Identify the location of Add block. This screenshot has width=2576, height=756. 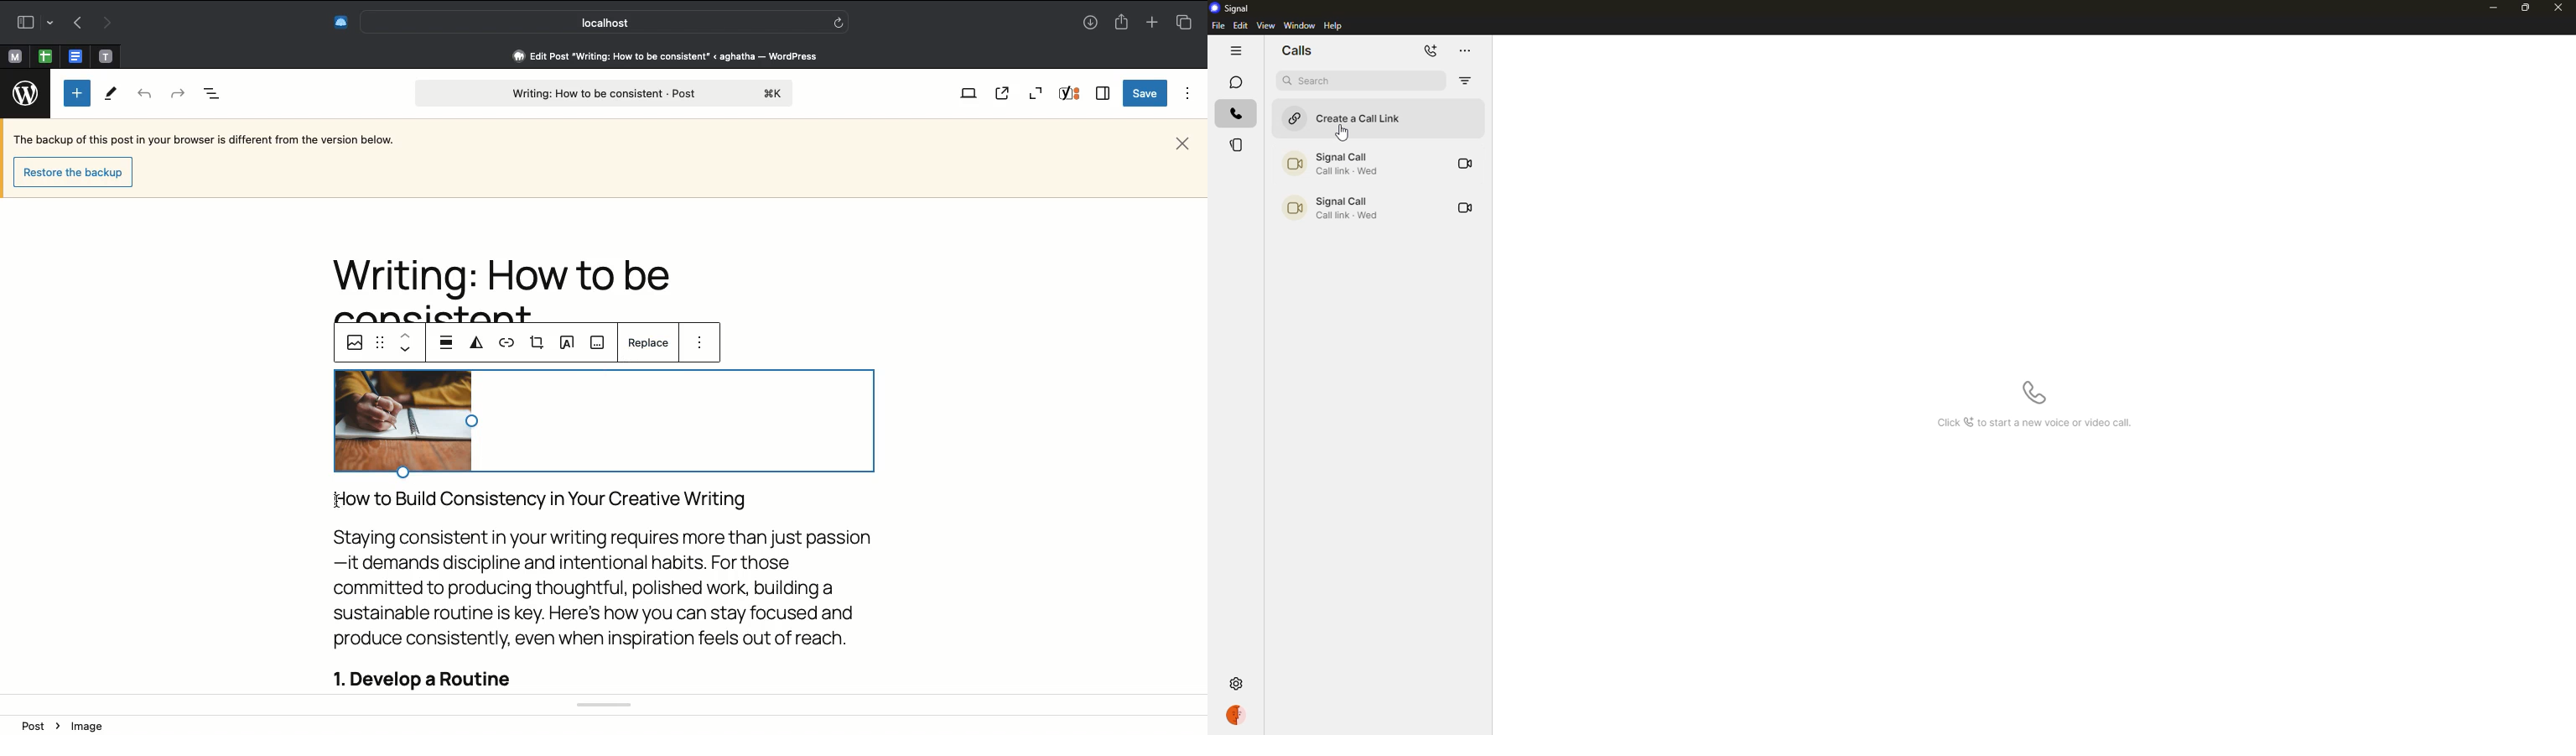
(75, 93).